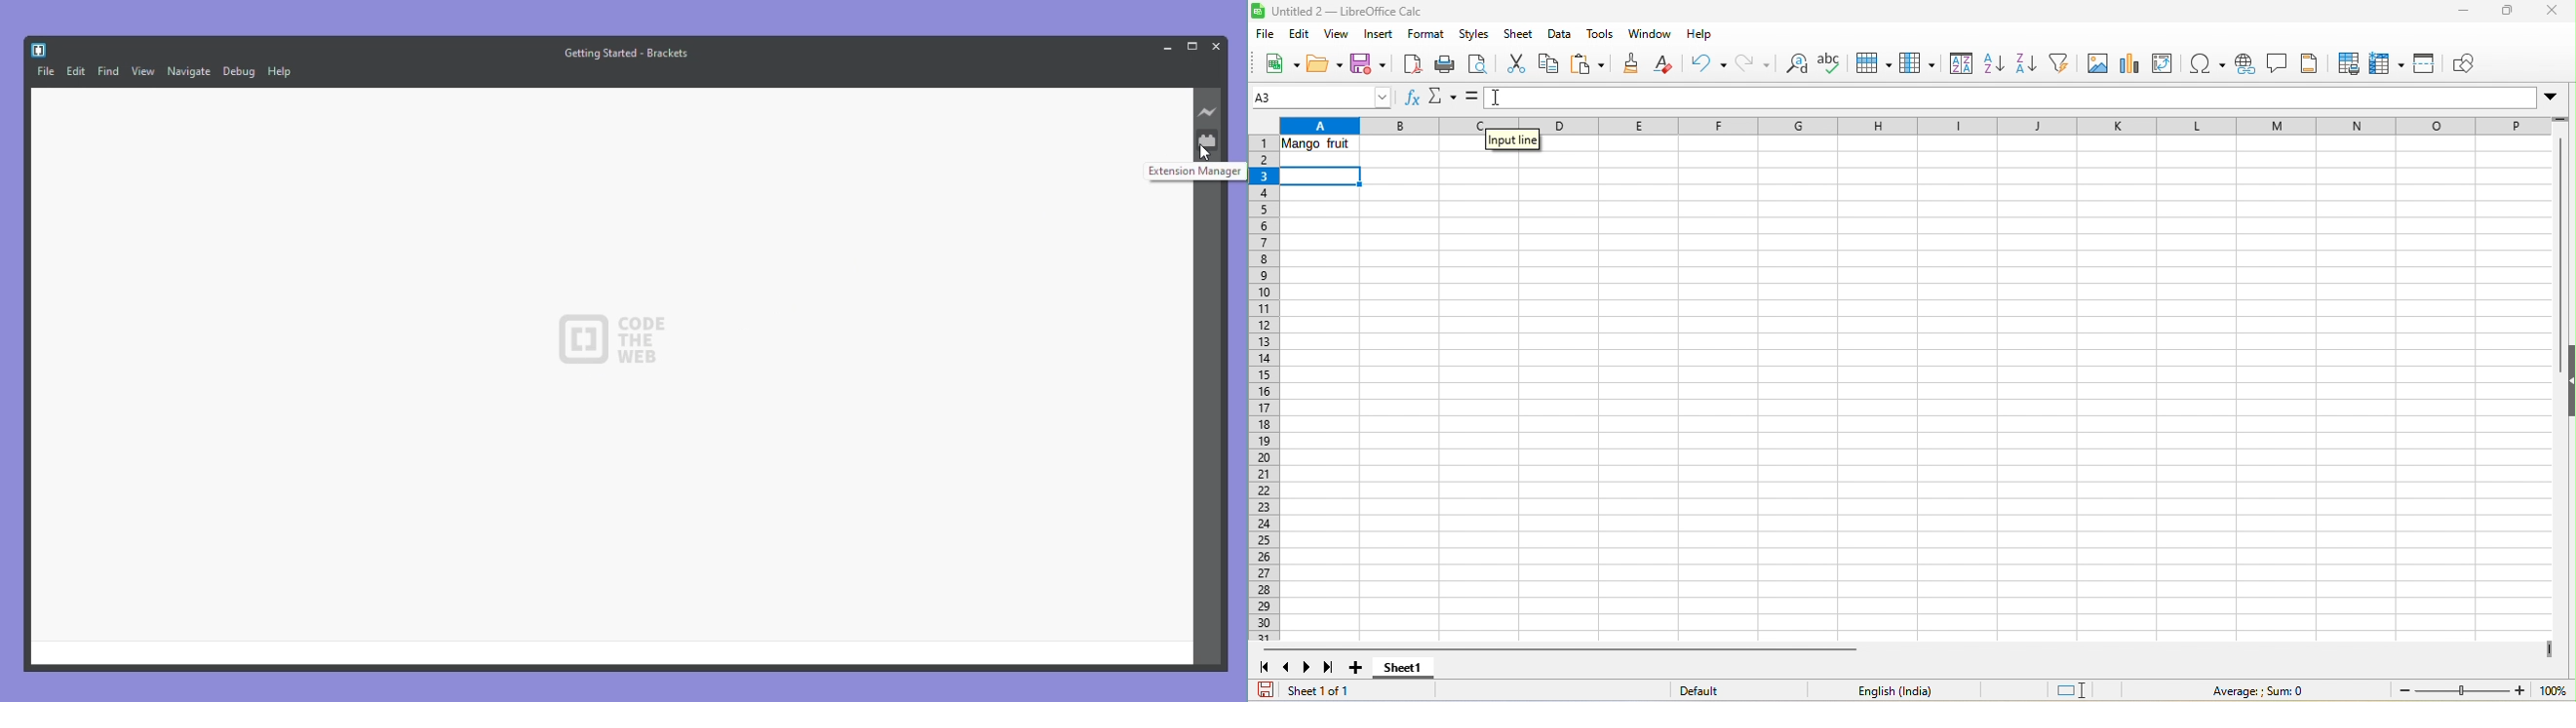 This screenshot has height=728, width=2576. I want to click on paste, so click(1588, 65).